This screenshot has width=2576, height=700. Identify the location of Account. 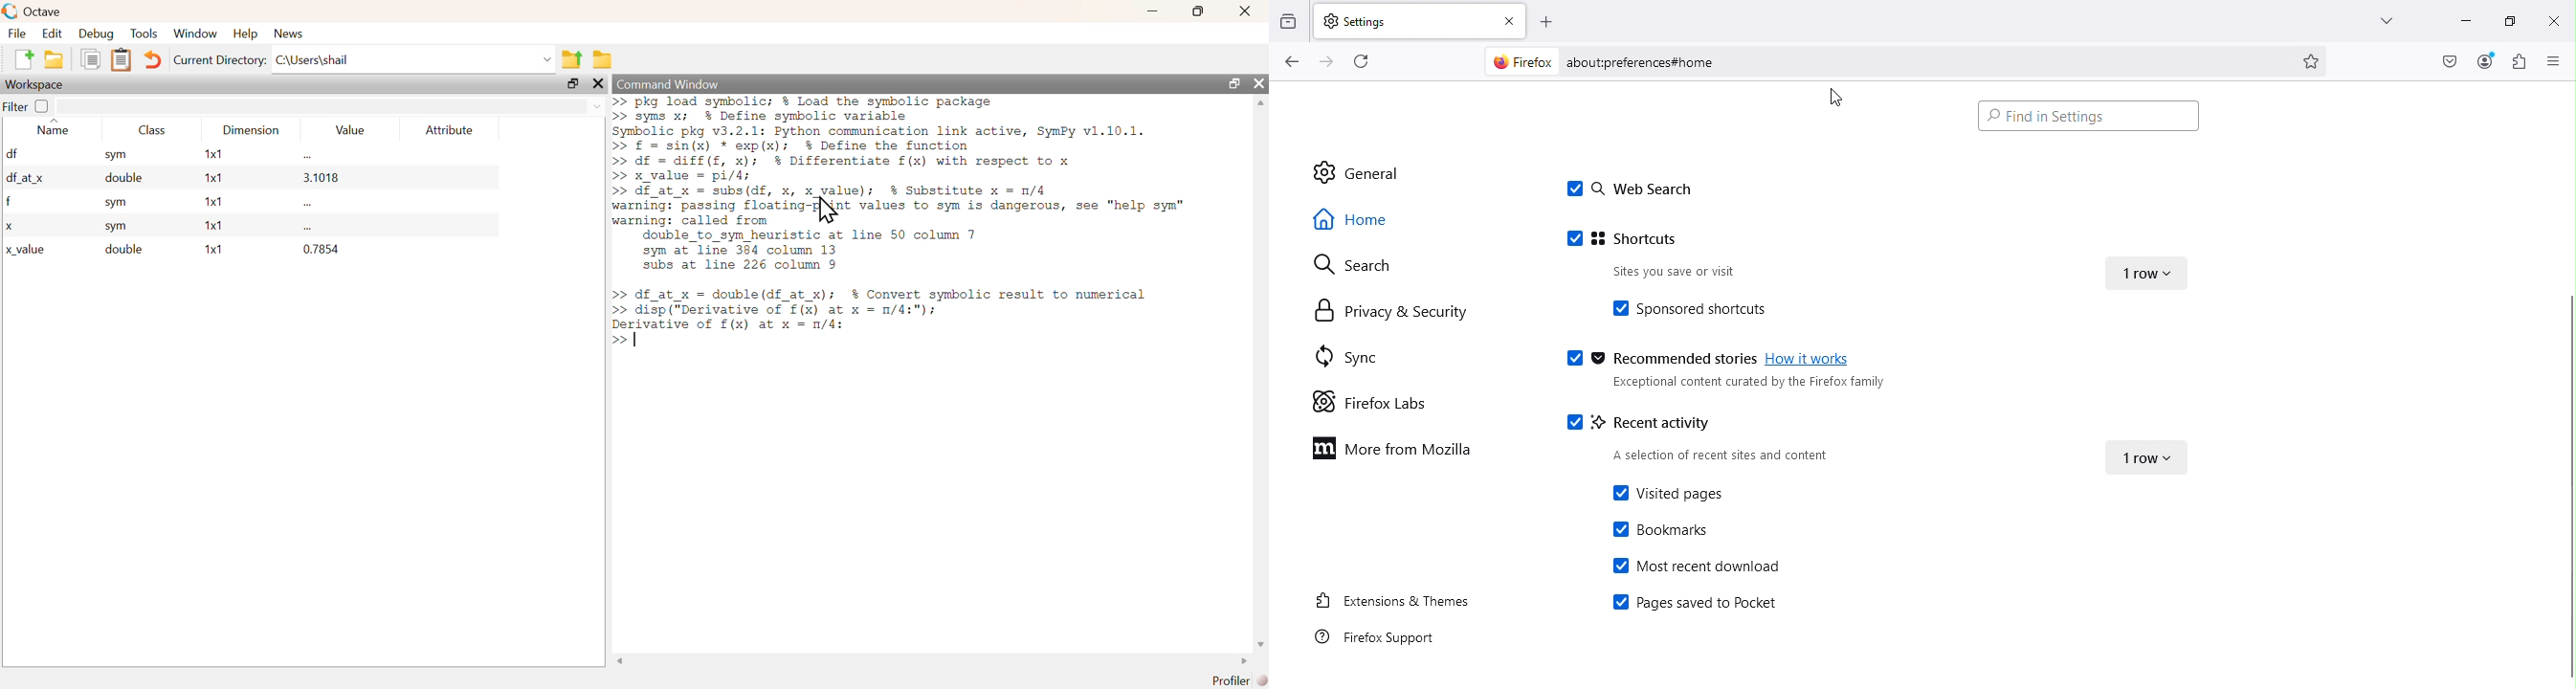
(2447, 62).